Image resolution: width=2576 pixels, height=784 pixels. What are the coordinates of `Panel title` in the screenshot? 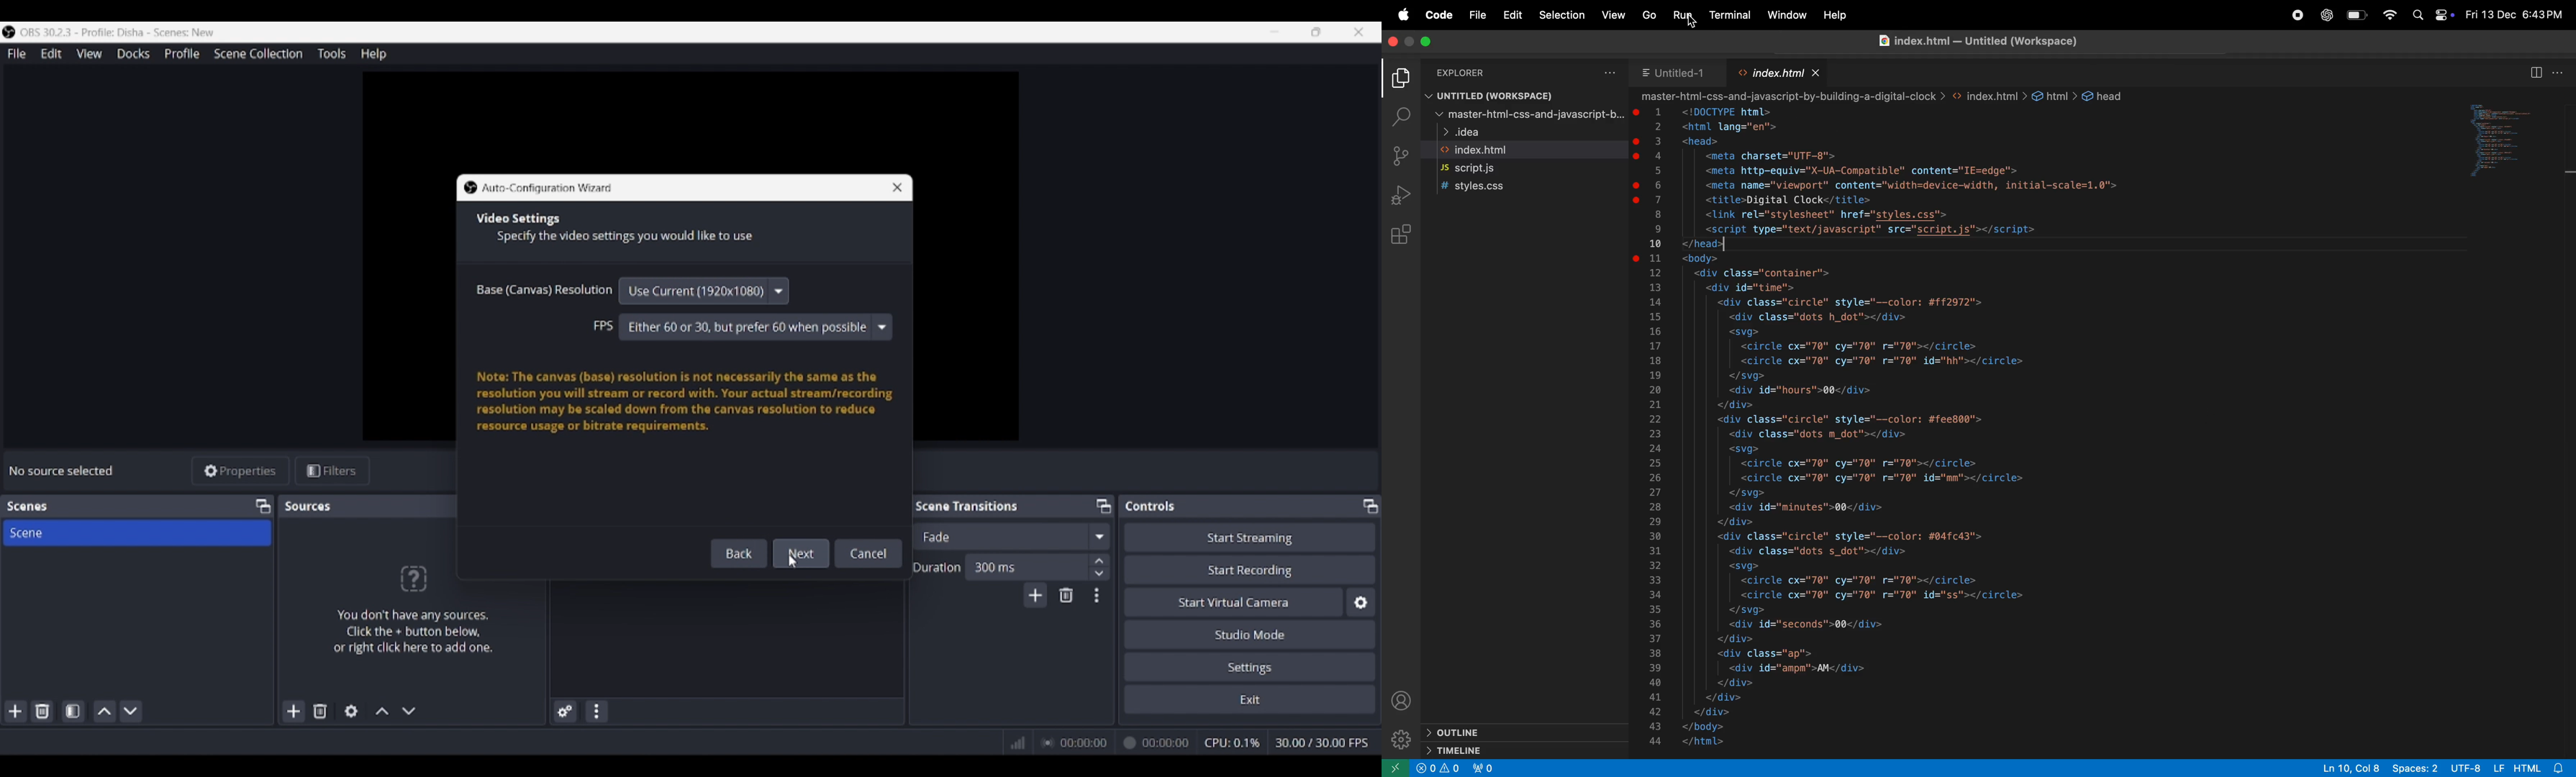 It's located at (309, 506).